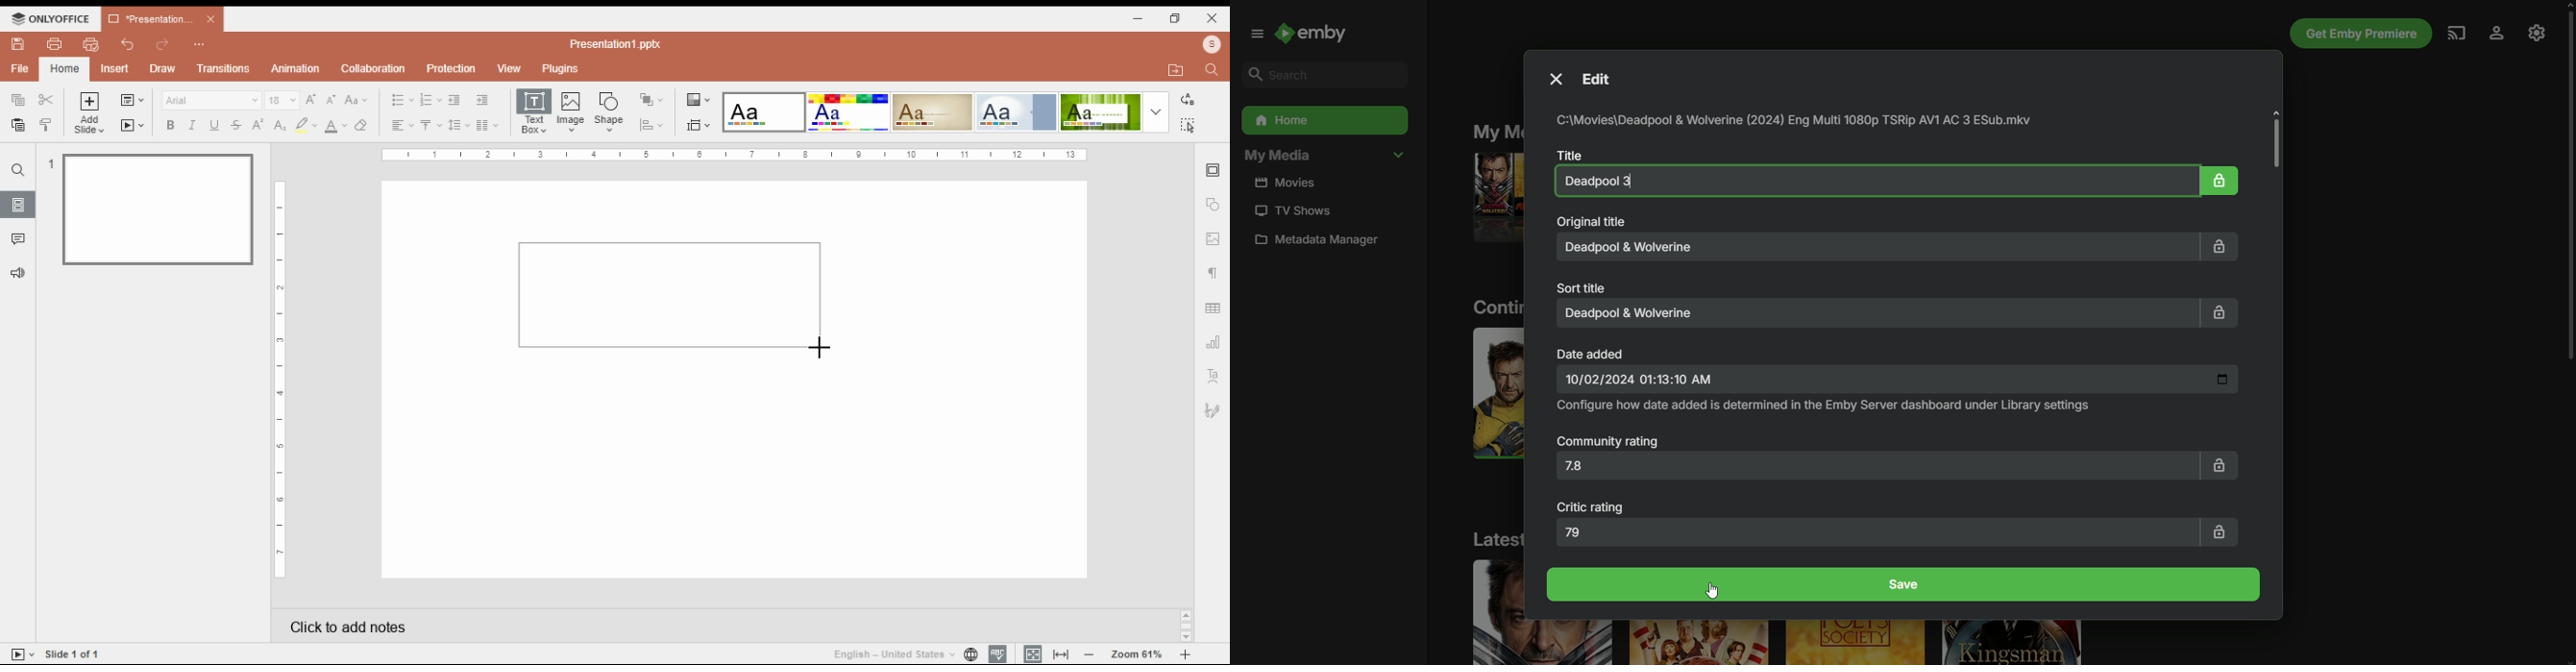 The image size is (2576, 672). Describe the element at coordinates (146, 20) in the screenshot. I see `*Presentation...` at that location.